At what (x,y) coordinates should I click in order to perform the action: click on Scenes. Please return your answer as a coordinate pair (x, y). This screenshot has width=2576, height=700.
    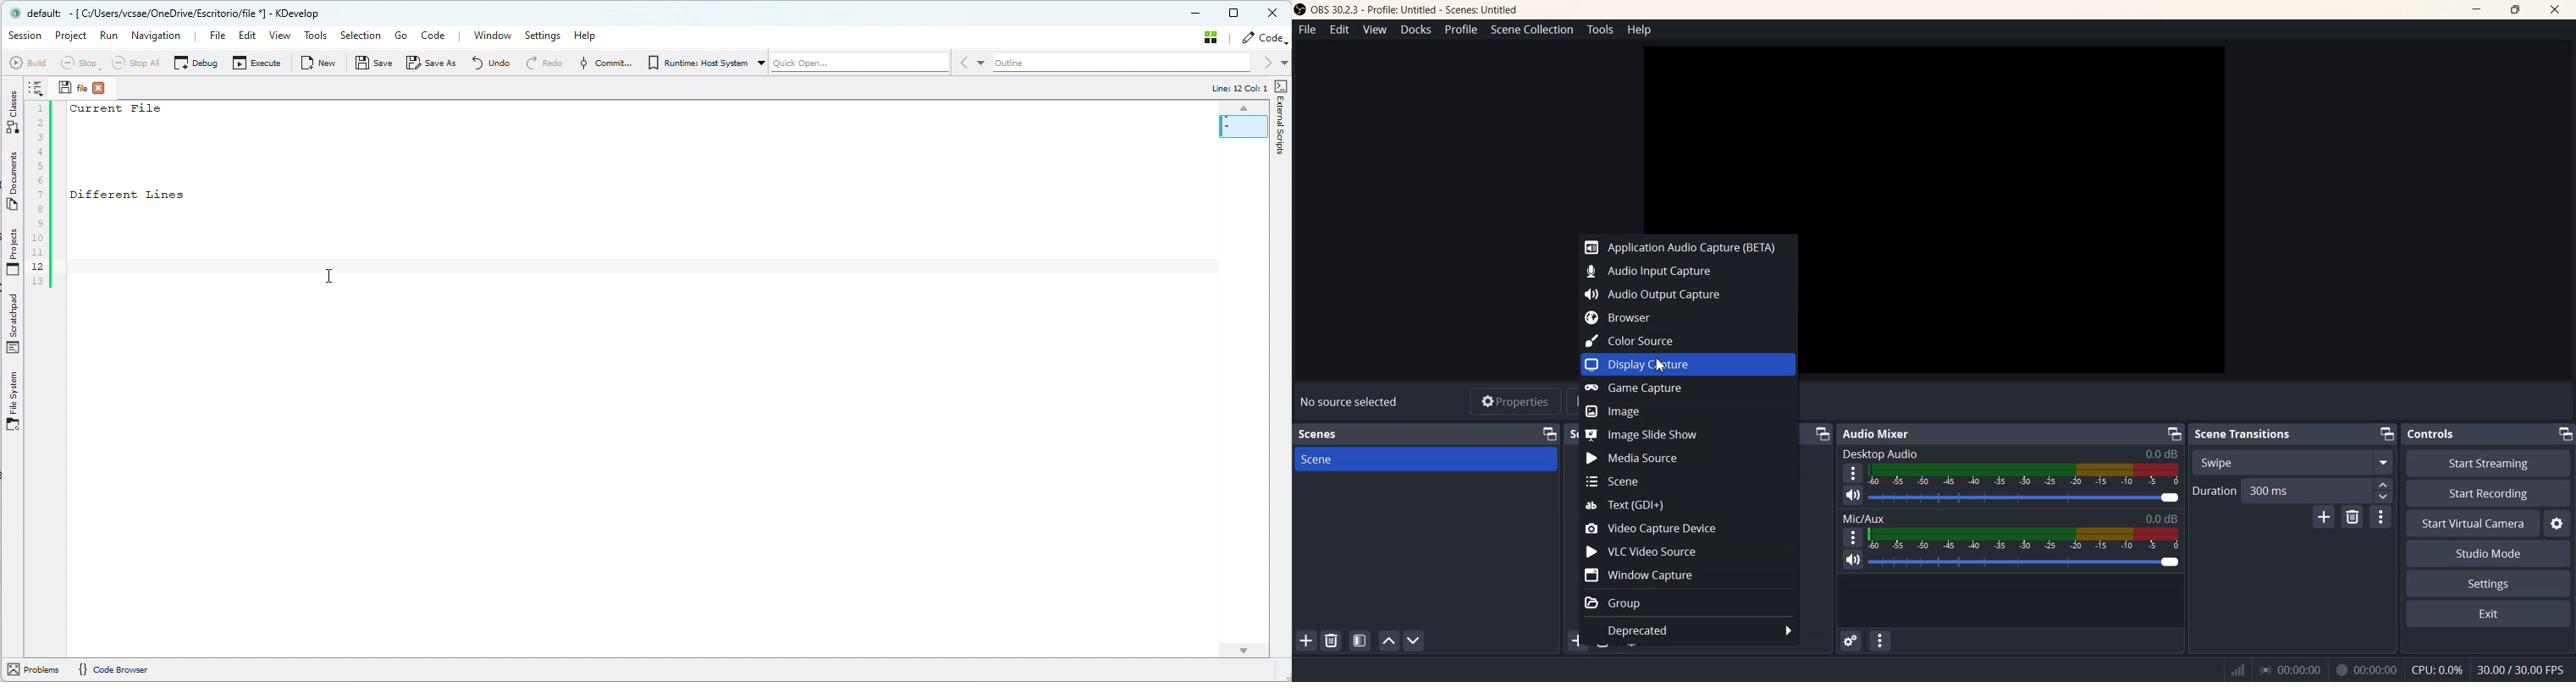
    Looking at the image, I should click on (1325, 433).